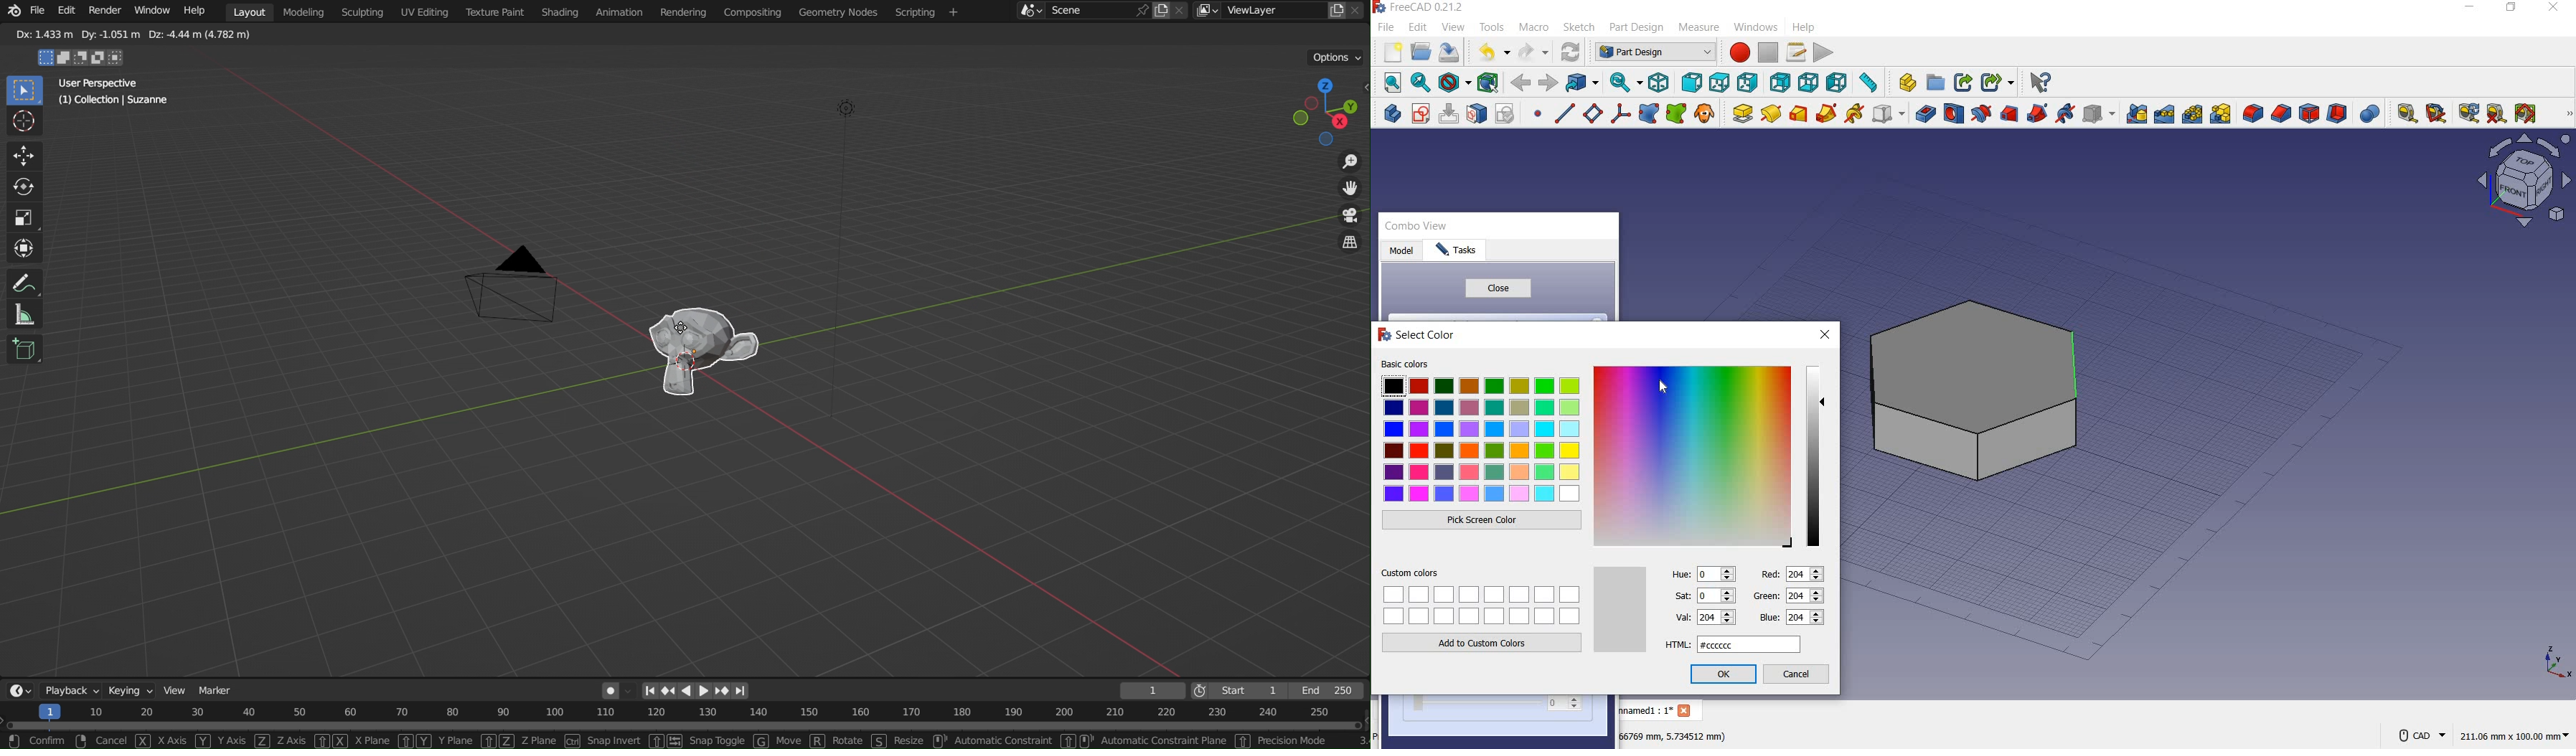 Image resolution: width=2576 pixels, height=756 pixels. I want to click on first, so click(655, 690).